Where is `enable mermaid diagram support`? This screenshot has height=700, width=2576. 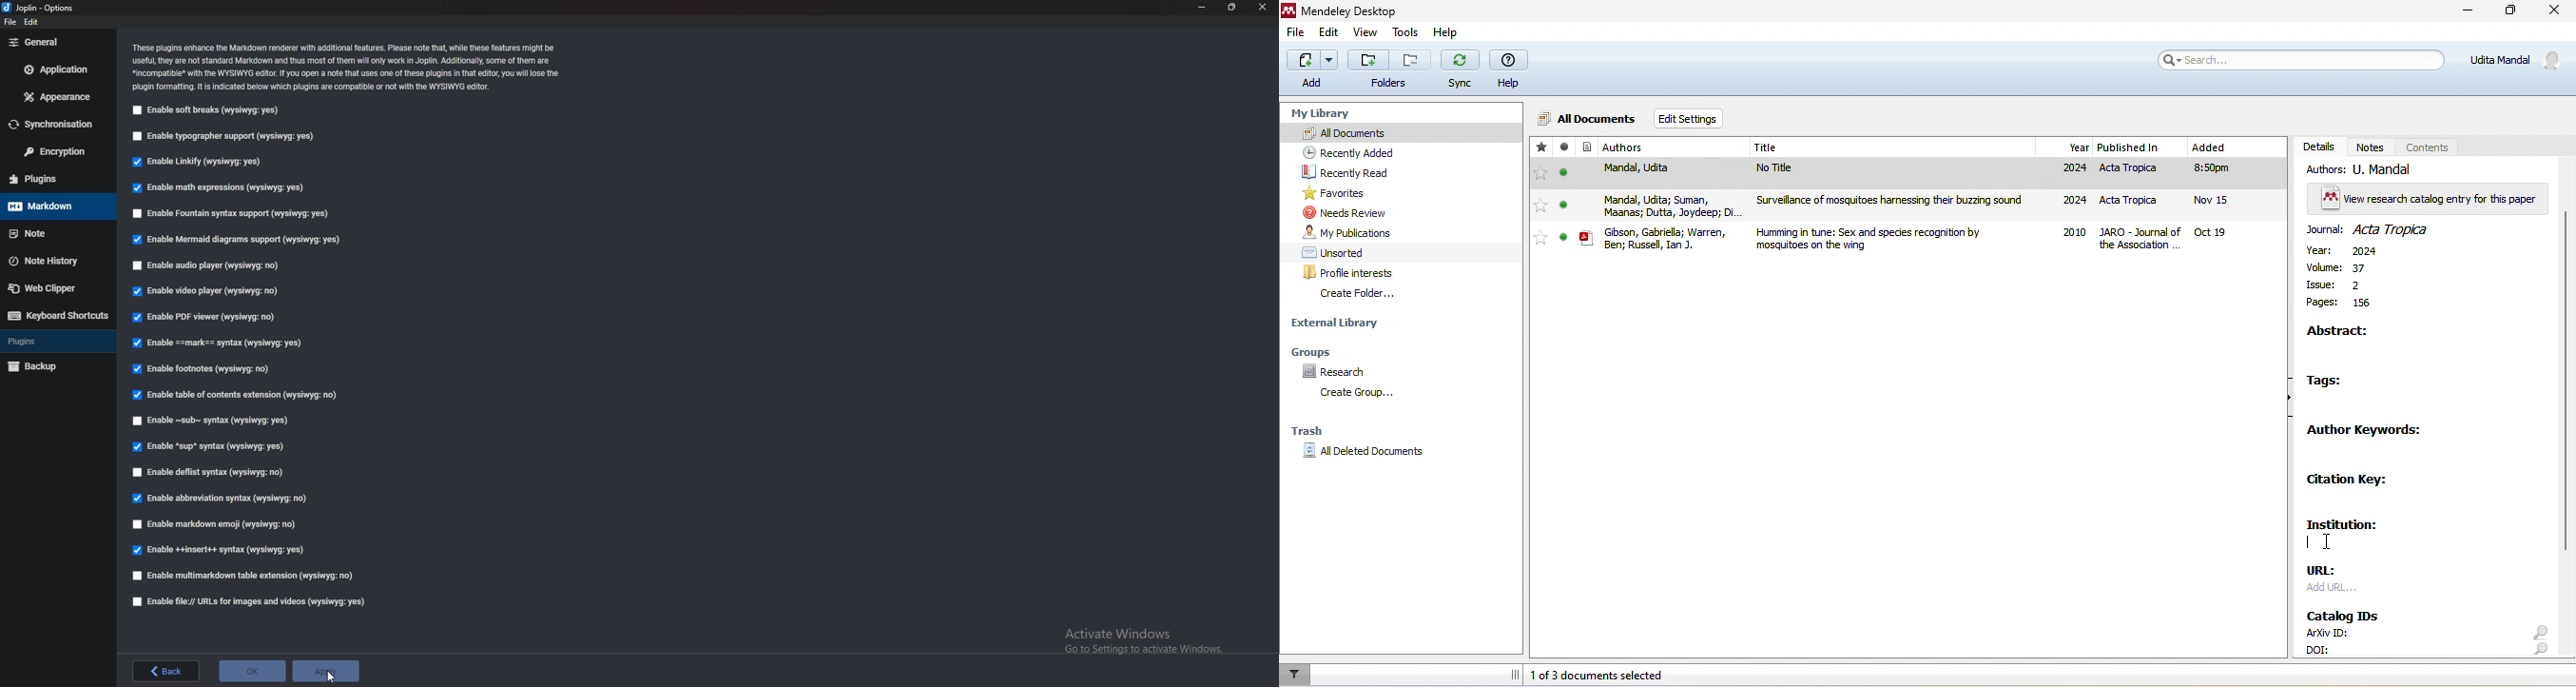 enable mermaid diagram support is located at coordinates (237, 238).